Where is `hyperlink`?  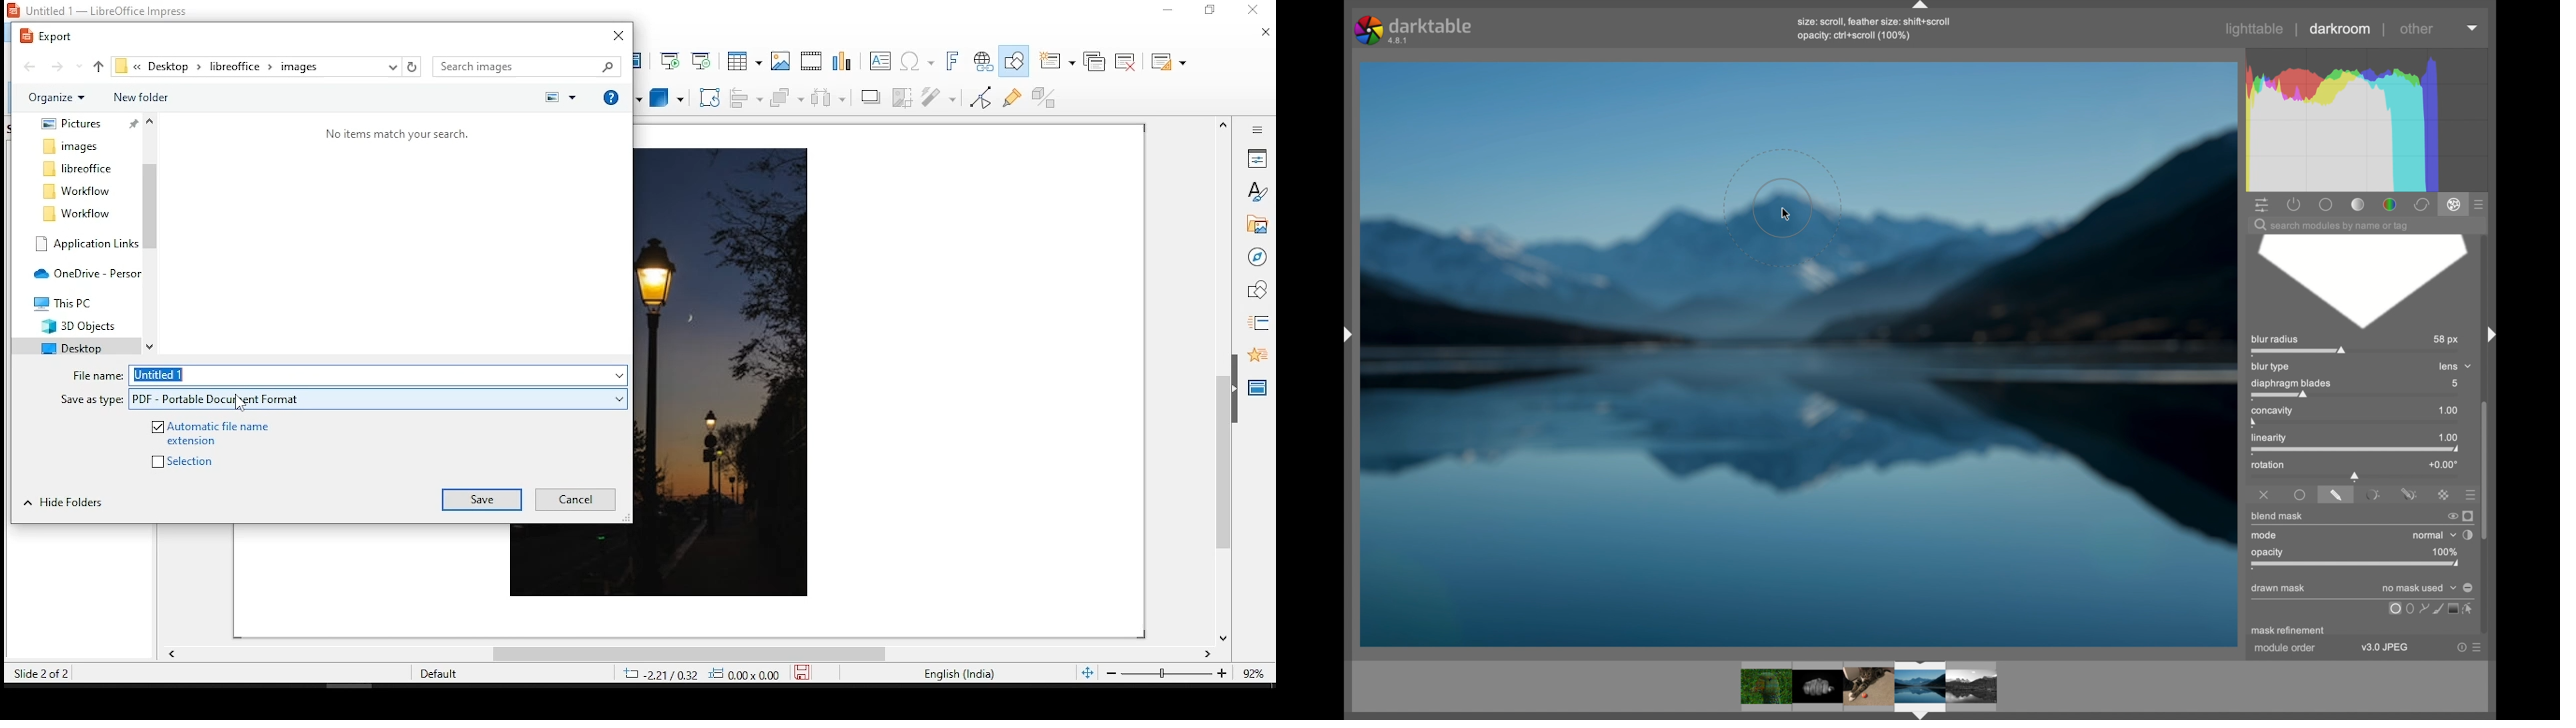 hyperlink is located at coordinates (983, 59).